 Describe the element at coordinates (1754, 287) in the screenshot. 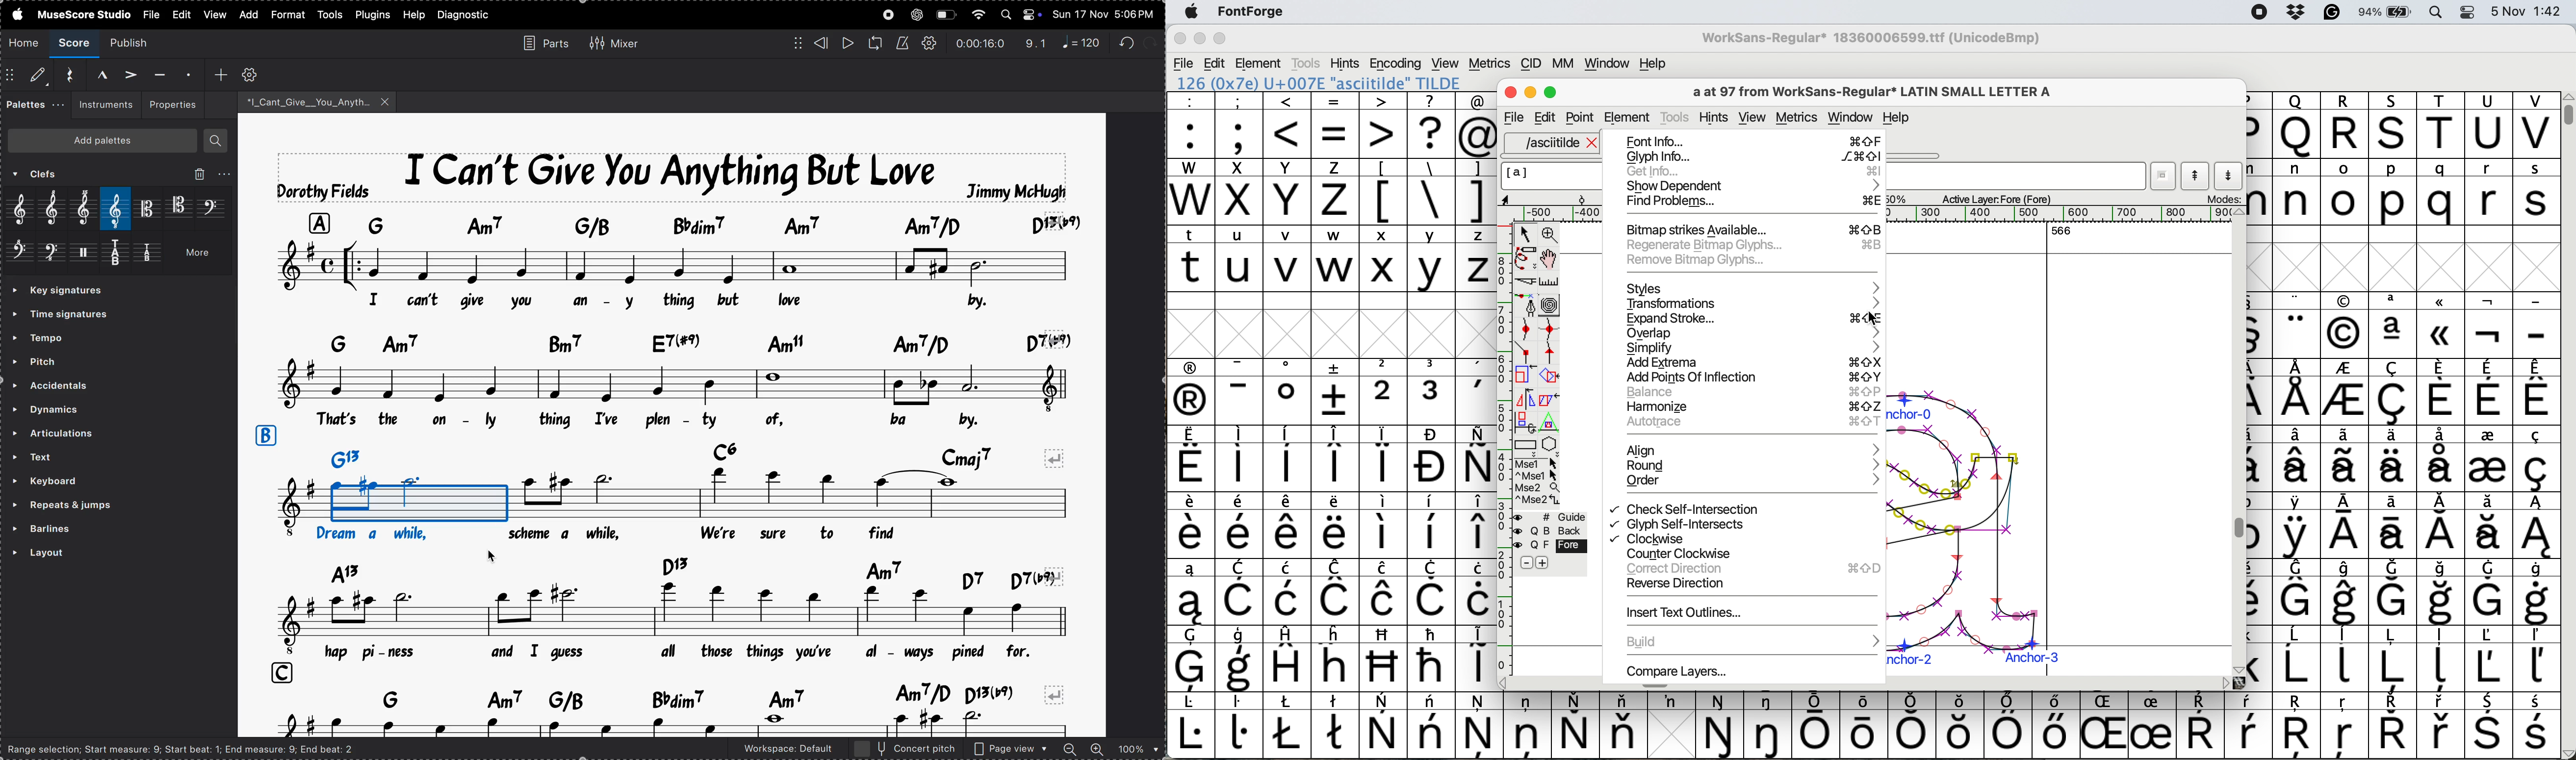

I see `styles` at that location.